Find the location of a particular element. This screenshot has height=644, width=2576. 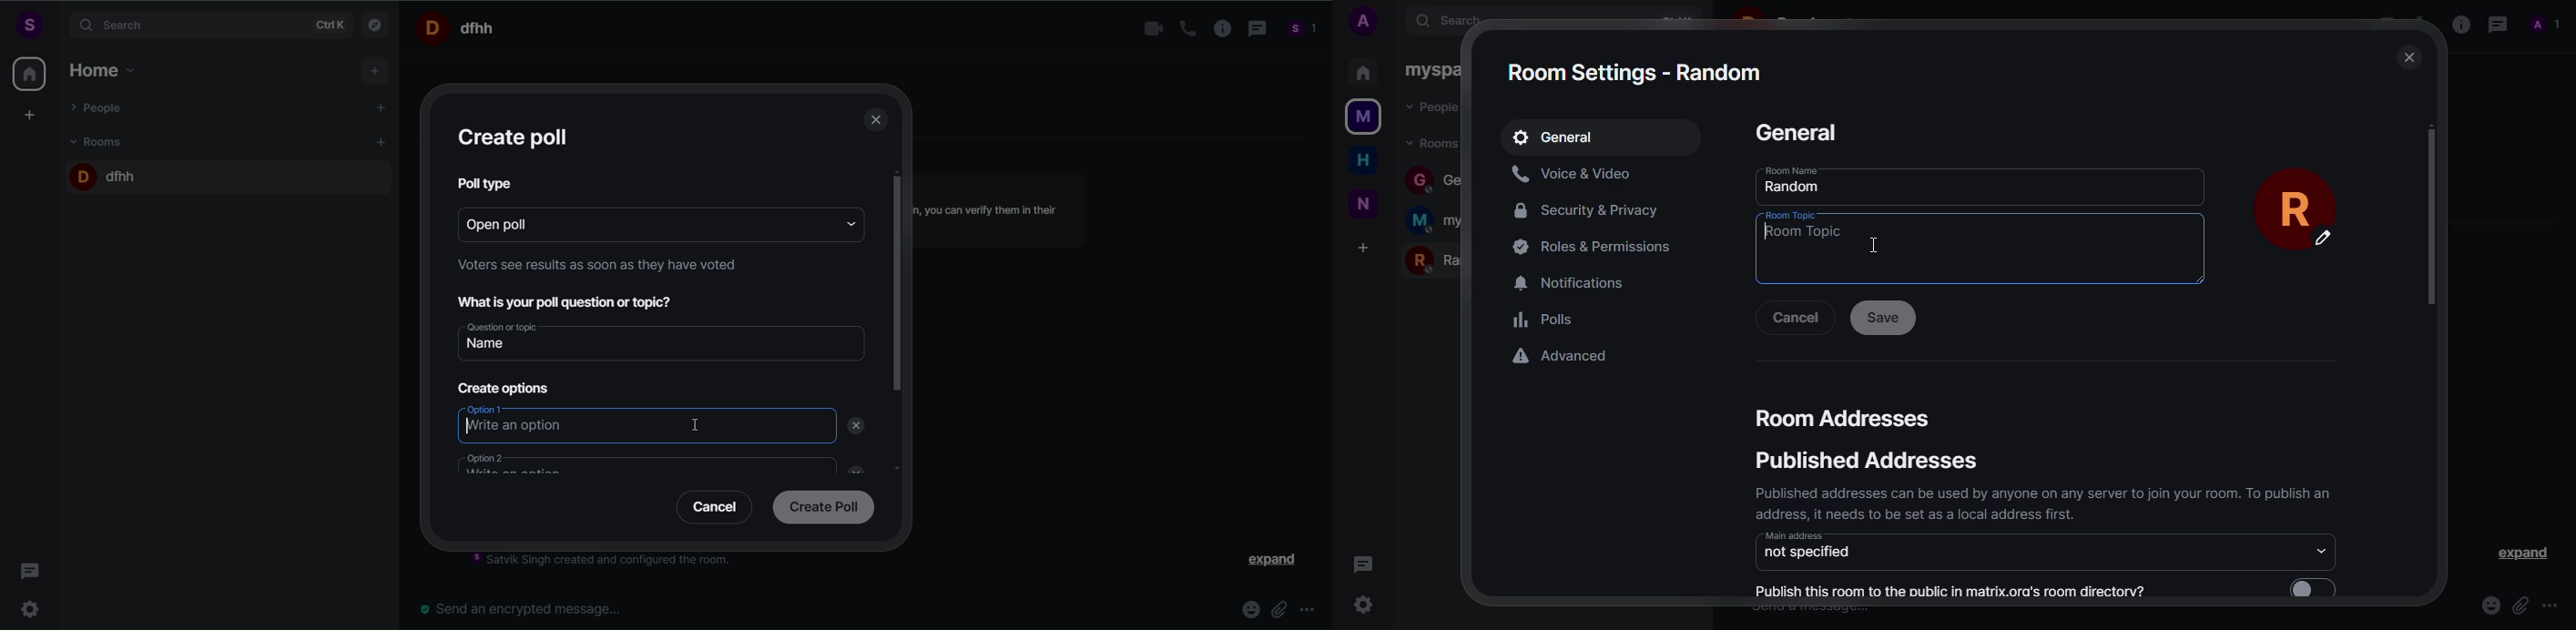

user is located at coordinates (28, 24).